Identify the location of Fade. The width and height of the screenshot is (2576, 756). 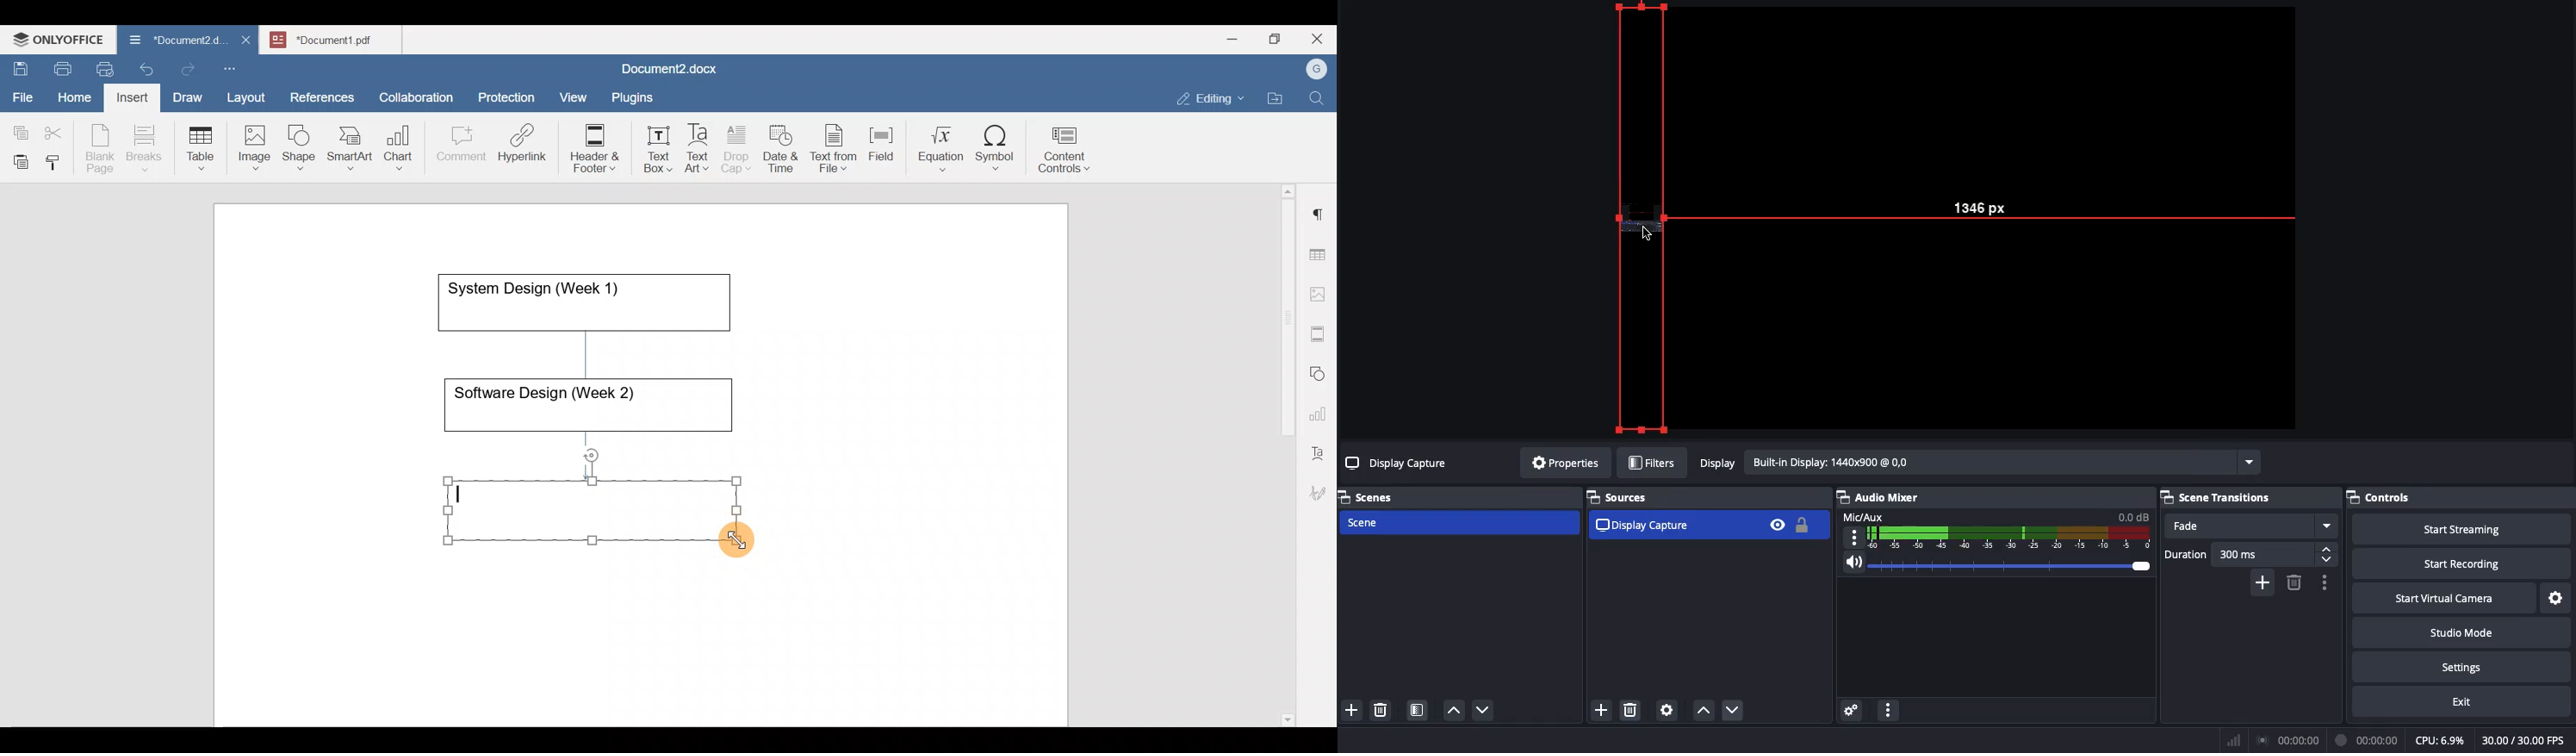
(2250, 526).